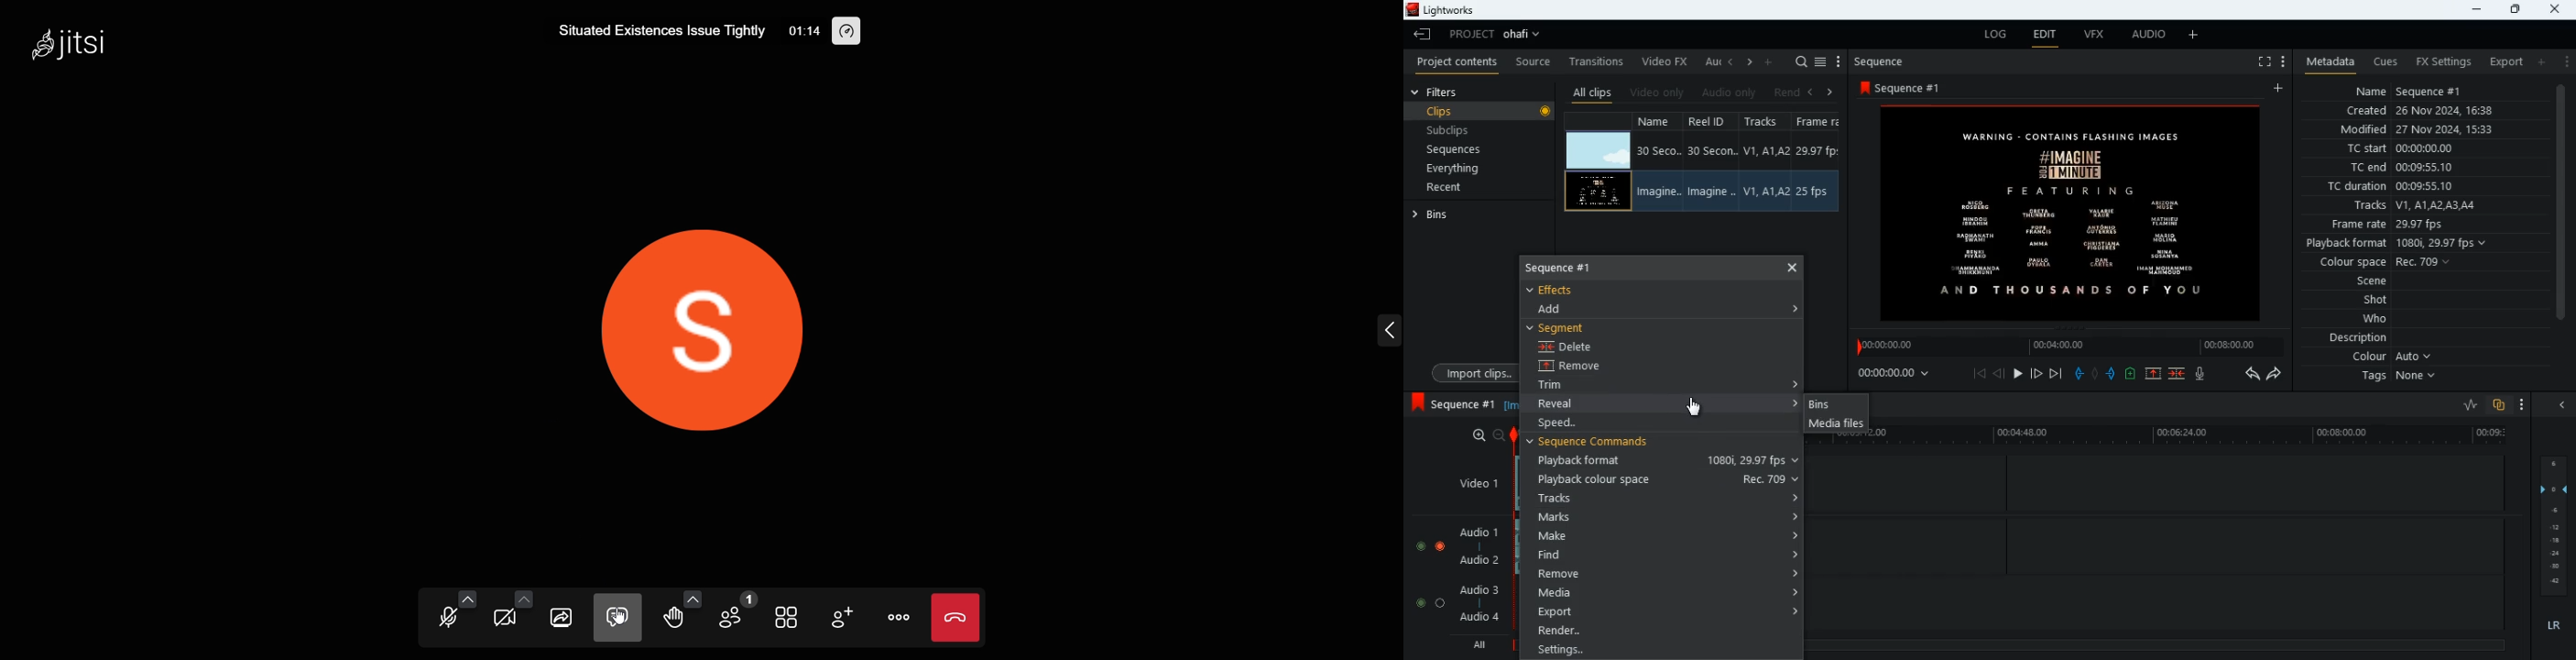 The width and height of the screenshot is (2576, 672). What do you see at coordinates (1473, 168) in the screenshot?
I see `everything` at bounding box center [1473, 168].